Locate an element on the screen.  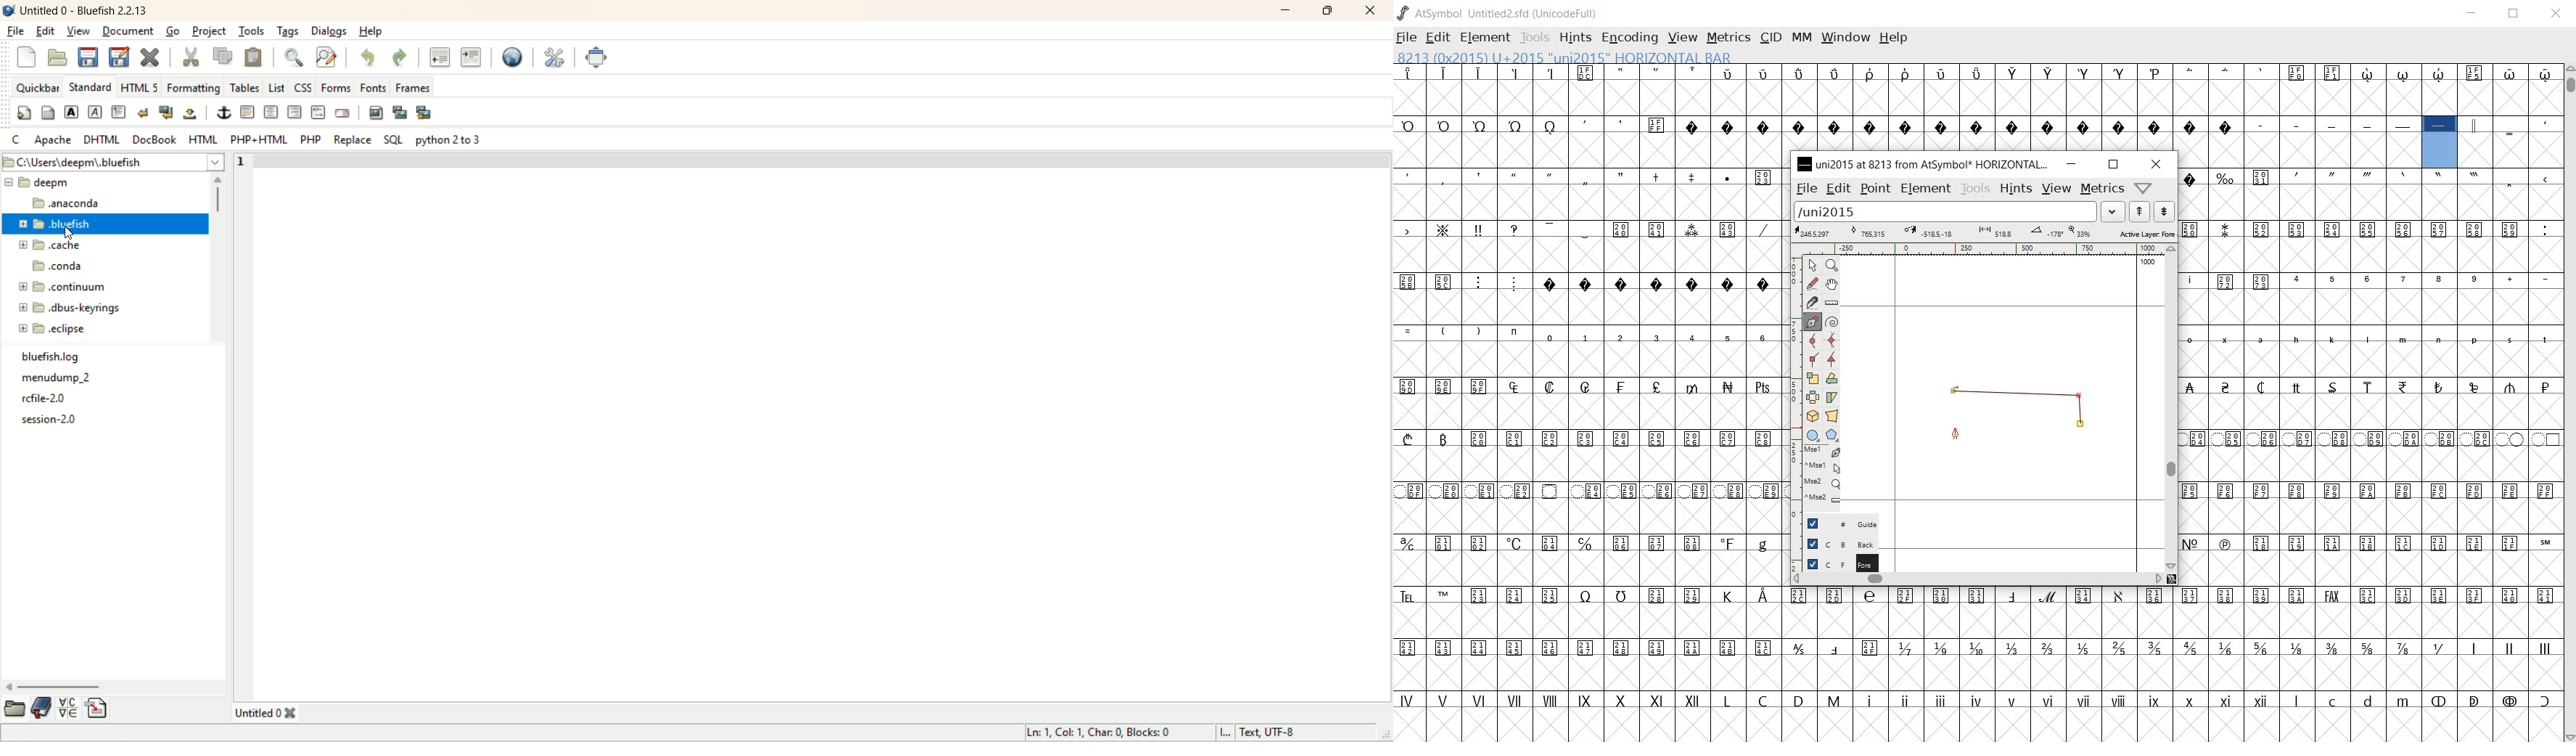
List is located at coordinates (276, 87).